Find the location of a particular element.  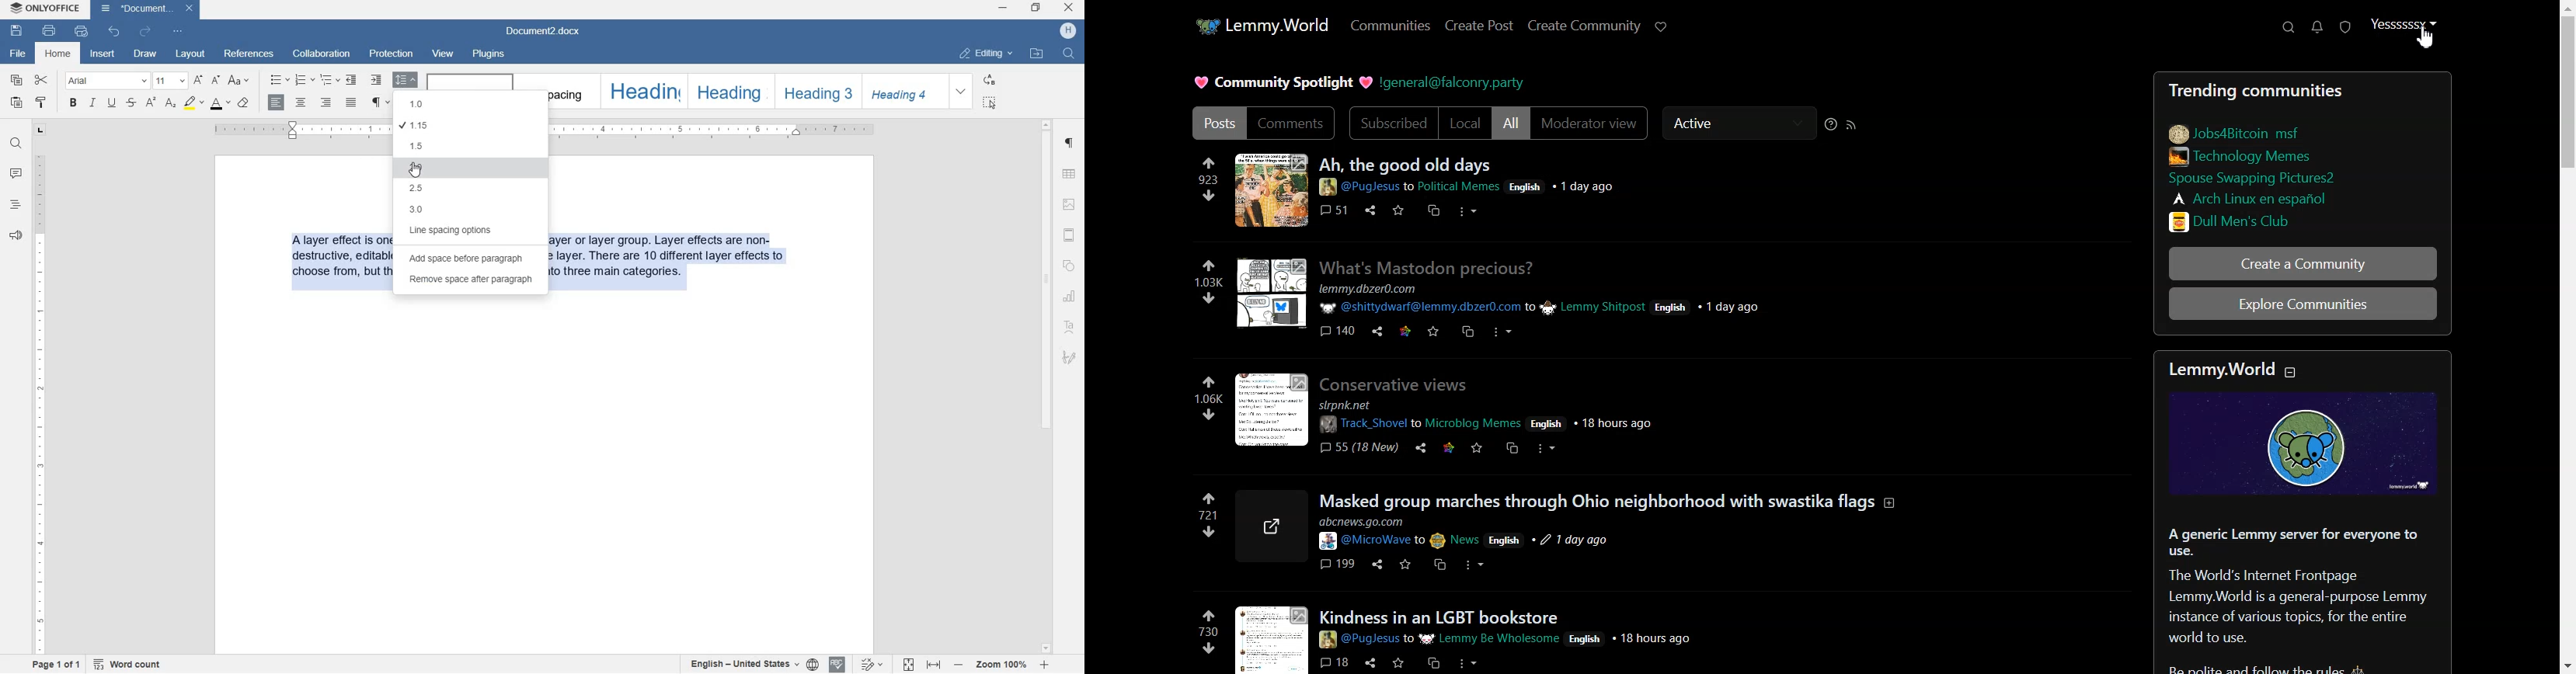

table is located at coordinates (1070, 174).